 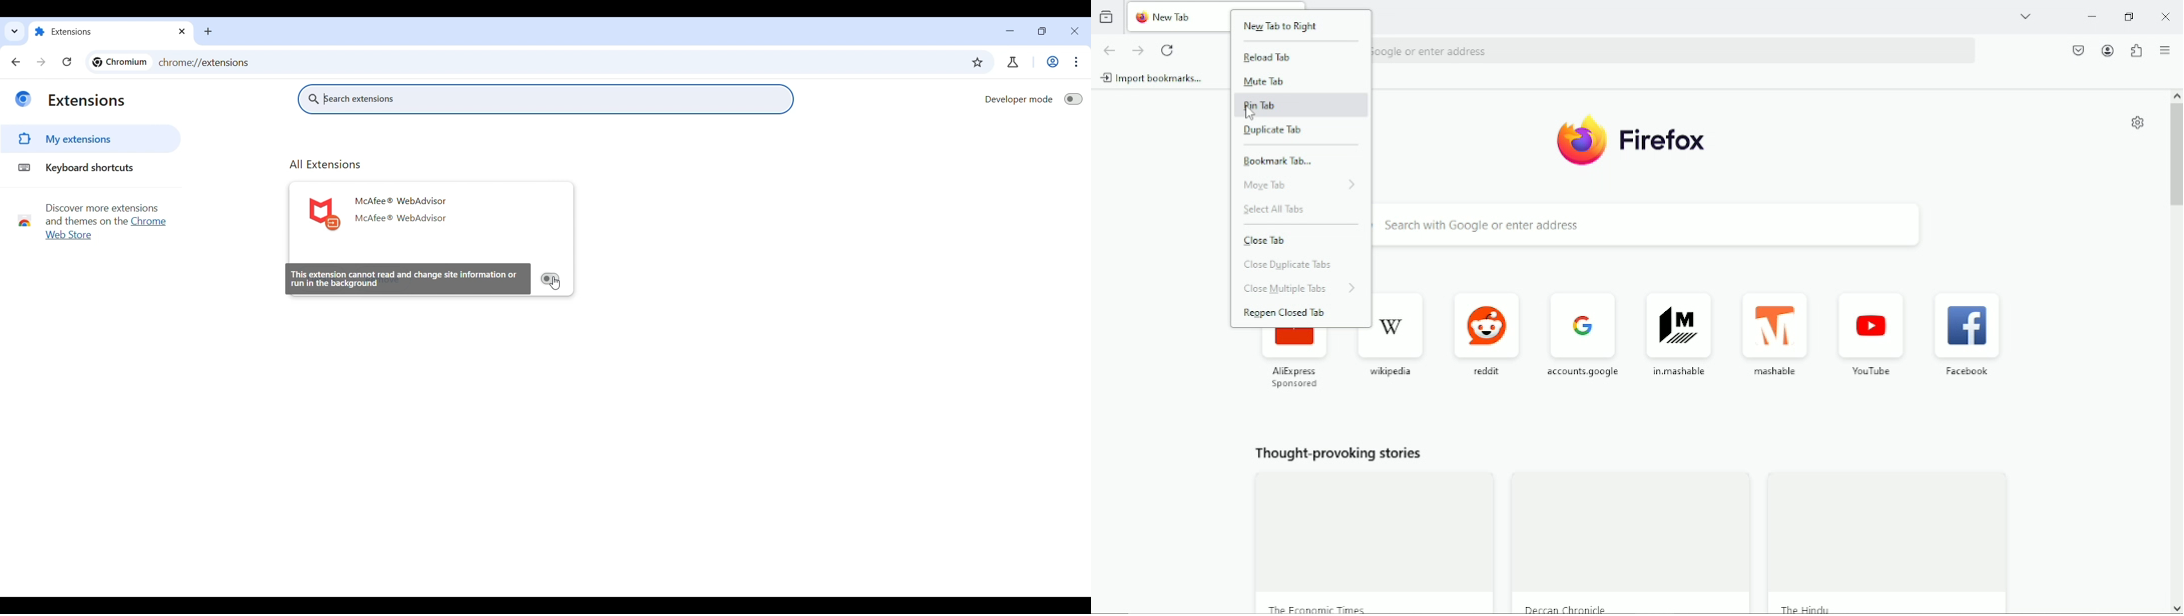 I want to click on wikipedia, so click(x=1398, y=335).